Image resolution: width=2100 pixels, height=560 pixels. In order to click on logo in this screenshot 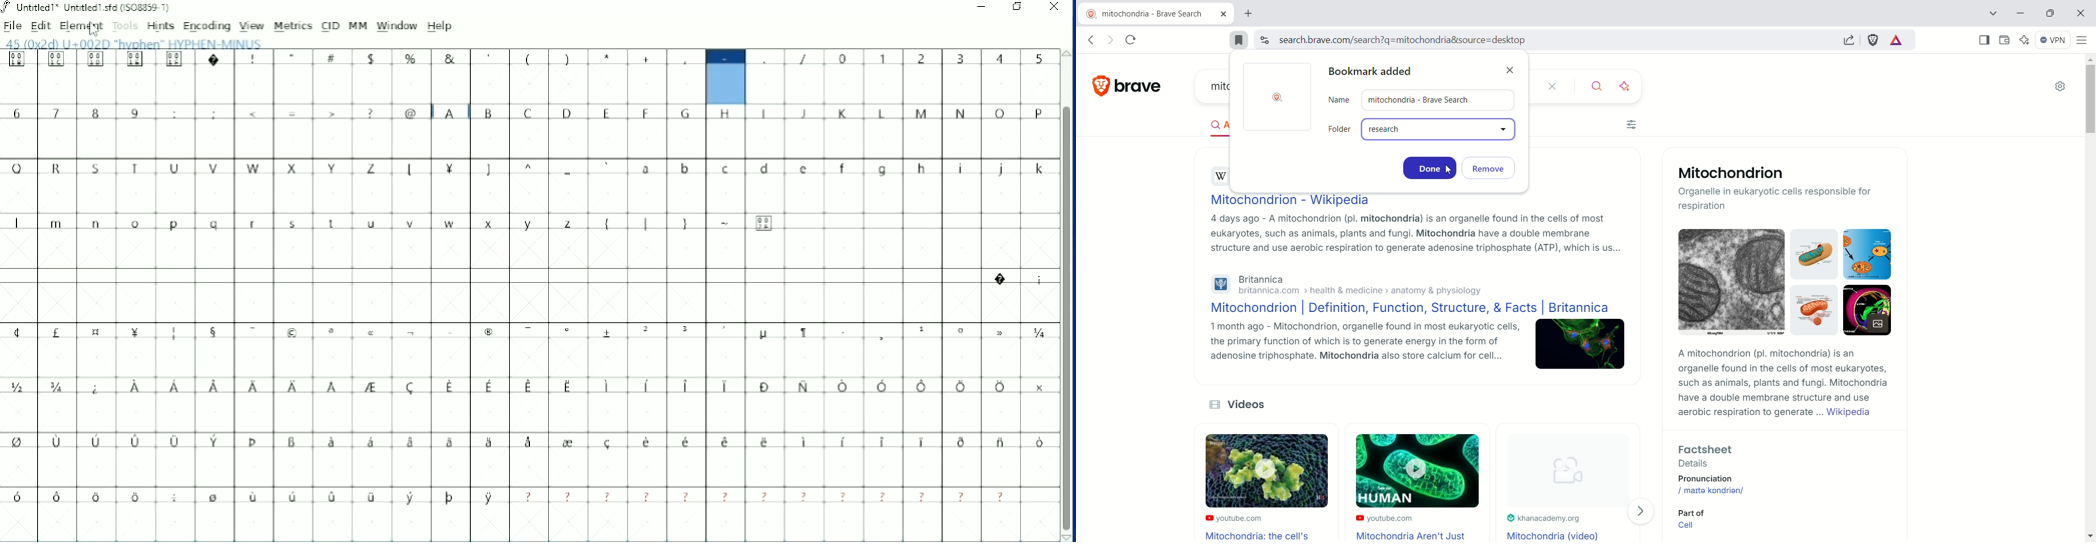, I will do `click(1096, 86)`.